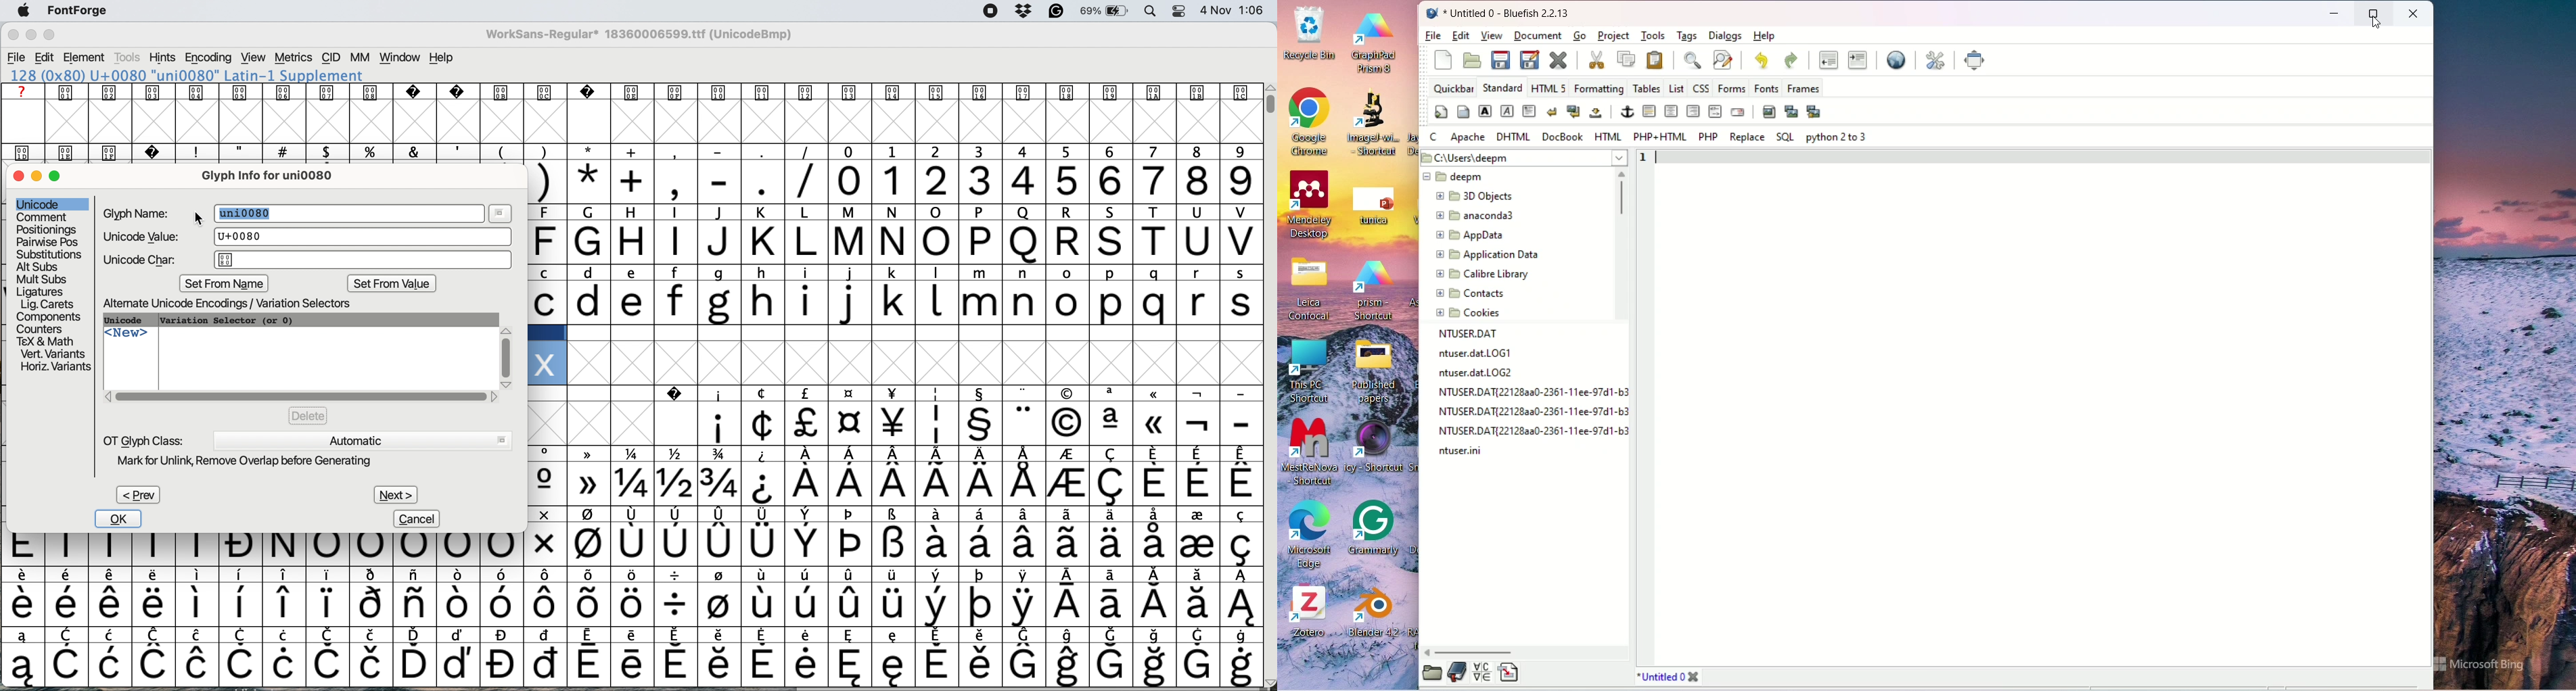 The width and height of the screenshot is (2576, 700). What do you see at coordinates (634, 634) in the screenshot?
I see `special characters` at bounding box center [634, 634].